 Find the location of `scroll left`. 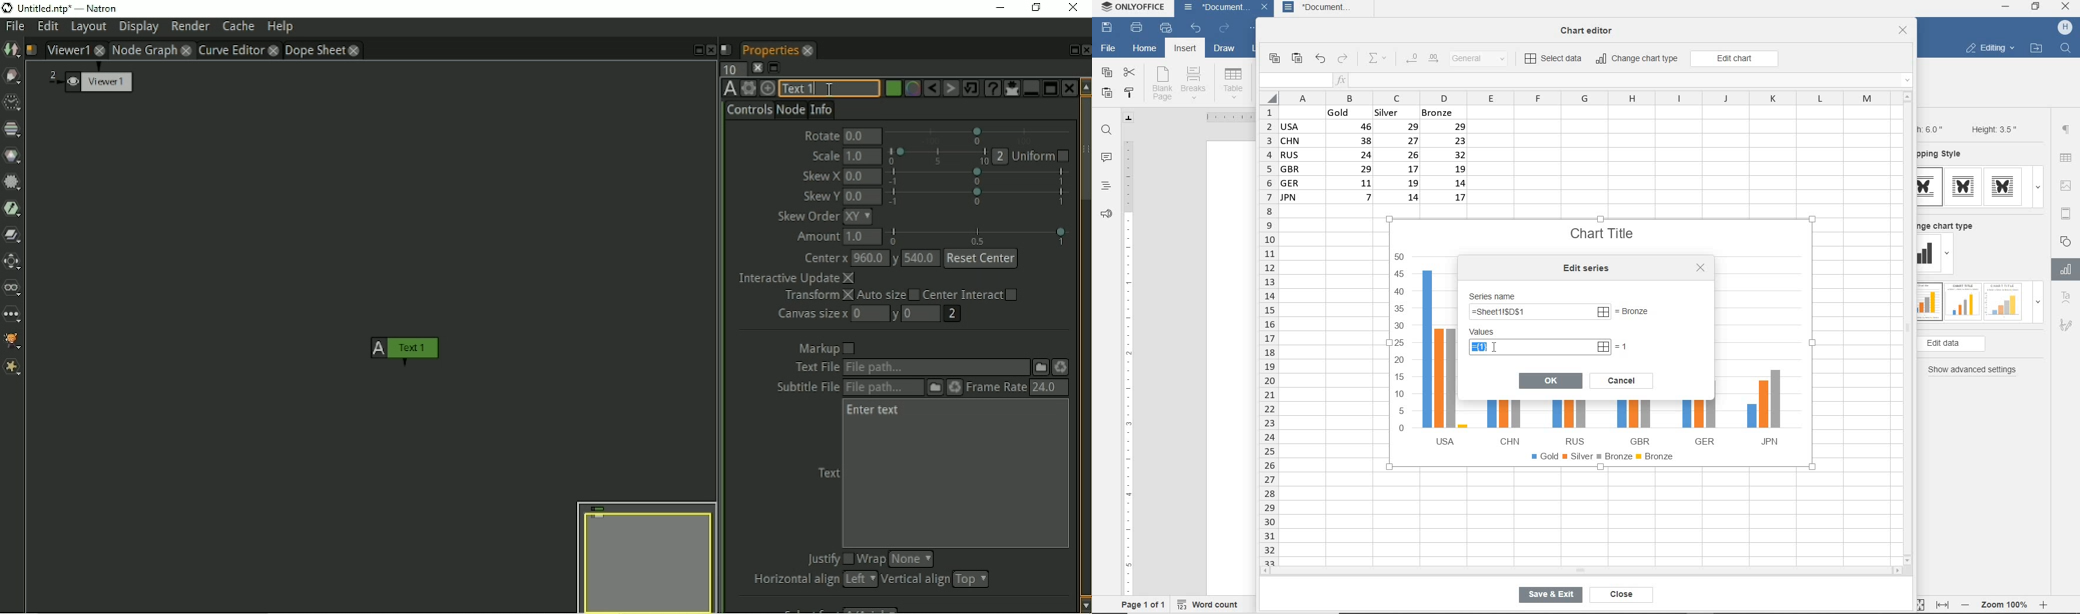

scroll left is located at coordinates (1268, 572).